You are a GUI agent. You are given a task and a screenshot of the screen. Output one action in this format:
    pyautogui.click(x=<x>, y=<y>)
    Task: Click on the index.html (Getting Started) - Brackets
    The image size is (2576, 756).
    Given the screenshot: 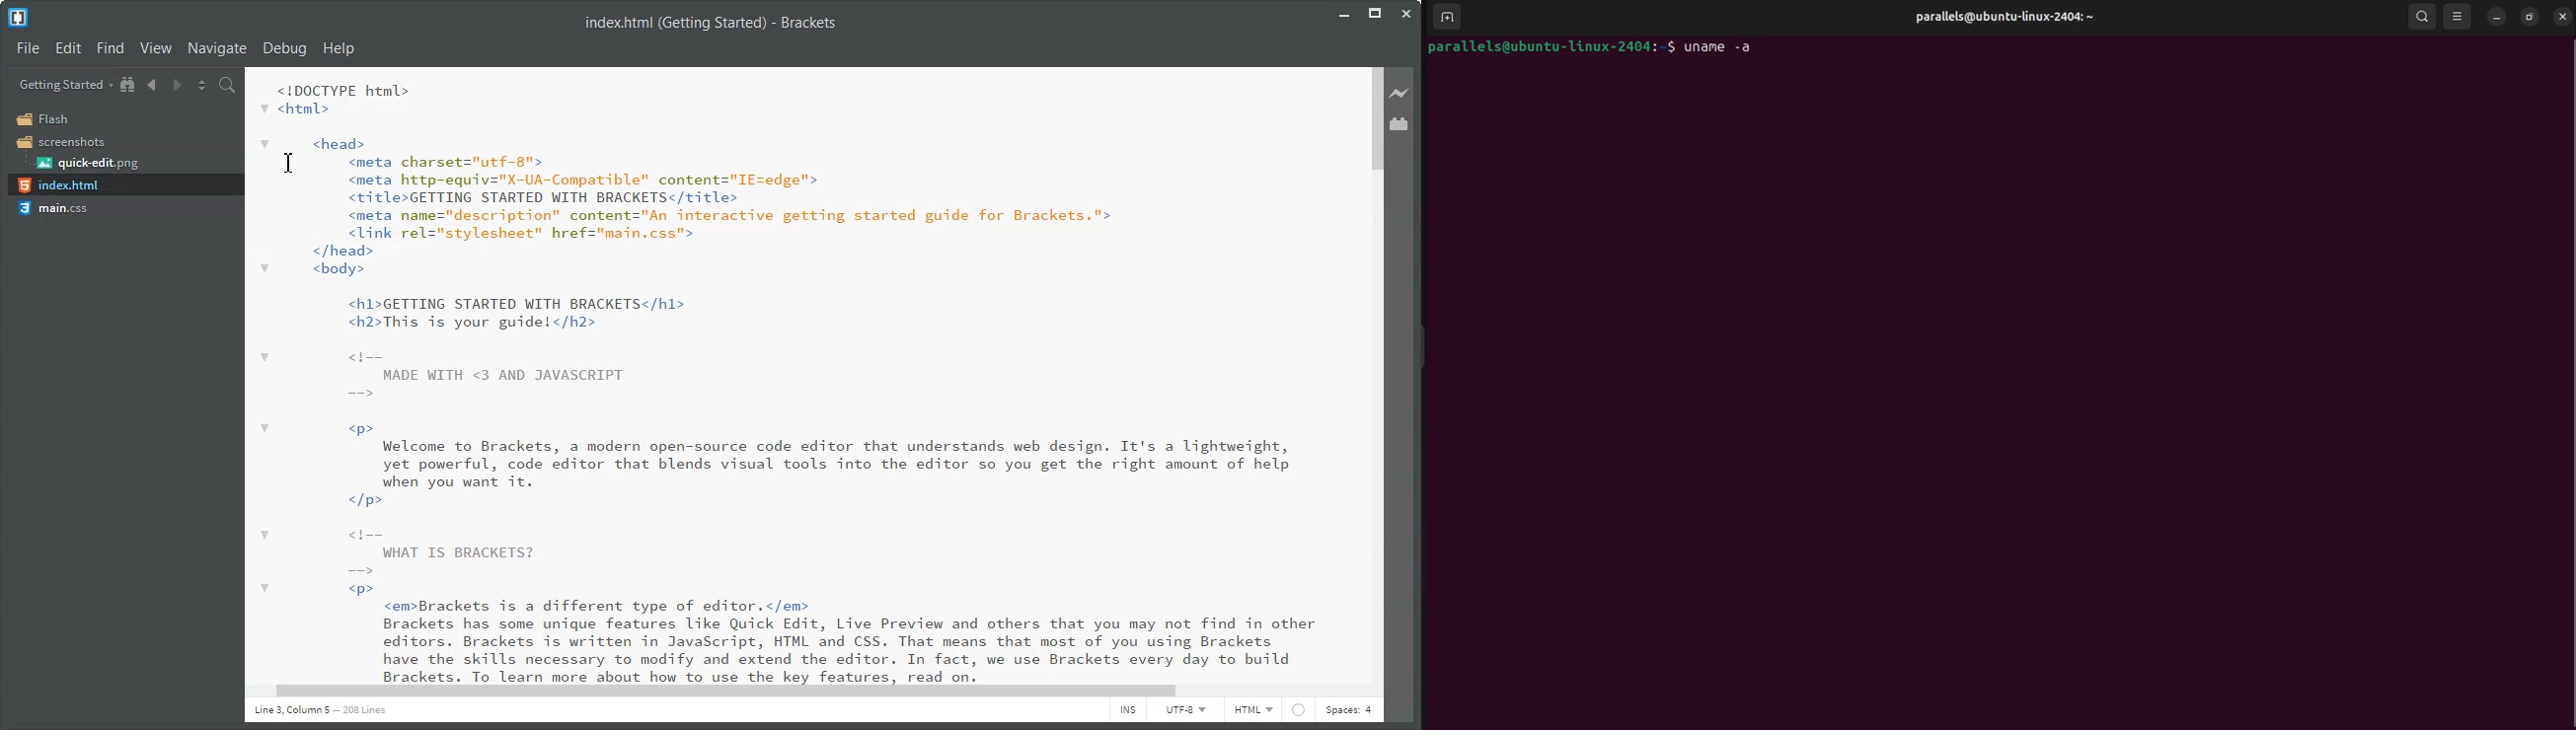 What is the action you would take?
    pyautogui.click(x=701, y=24)
    